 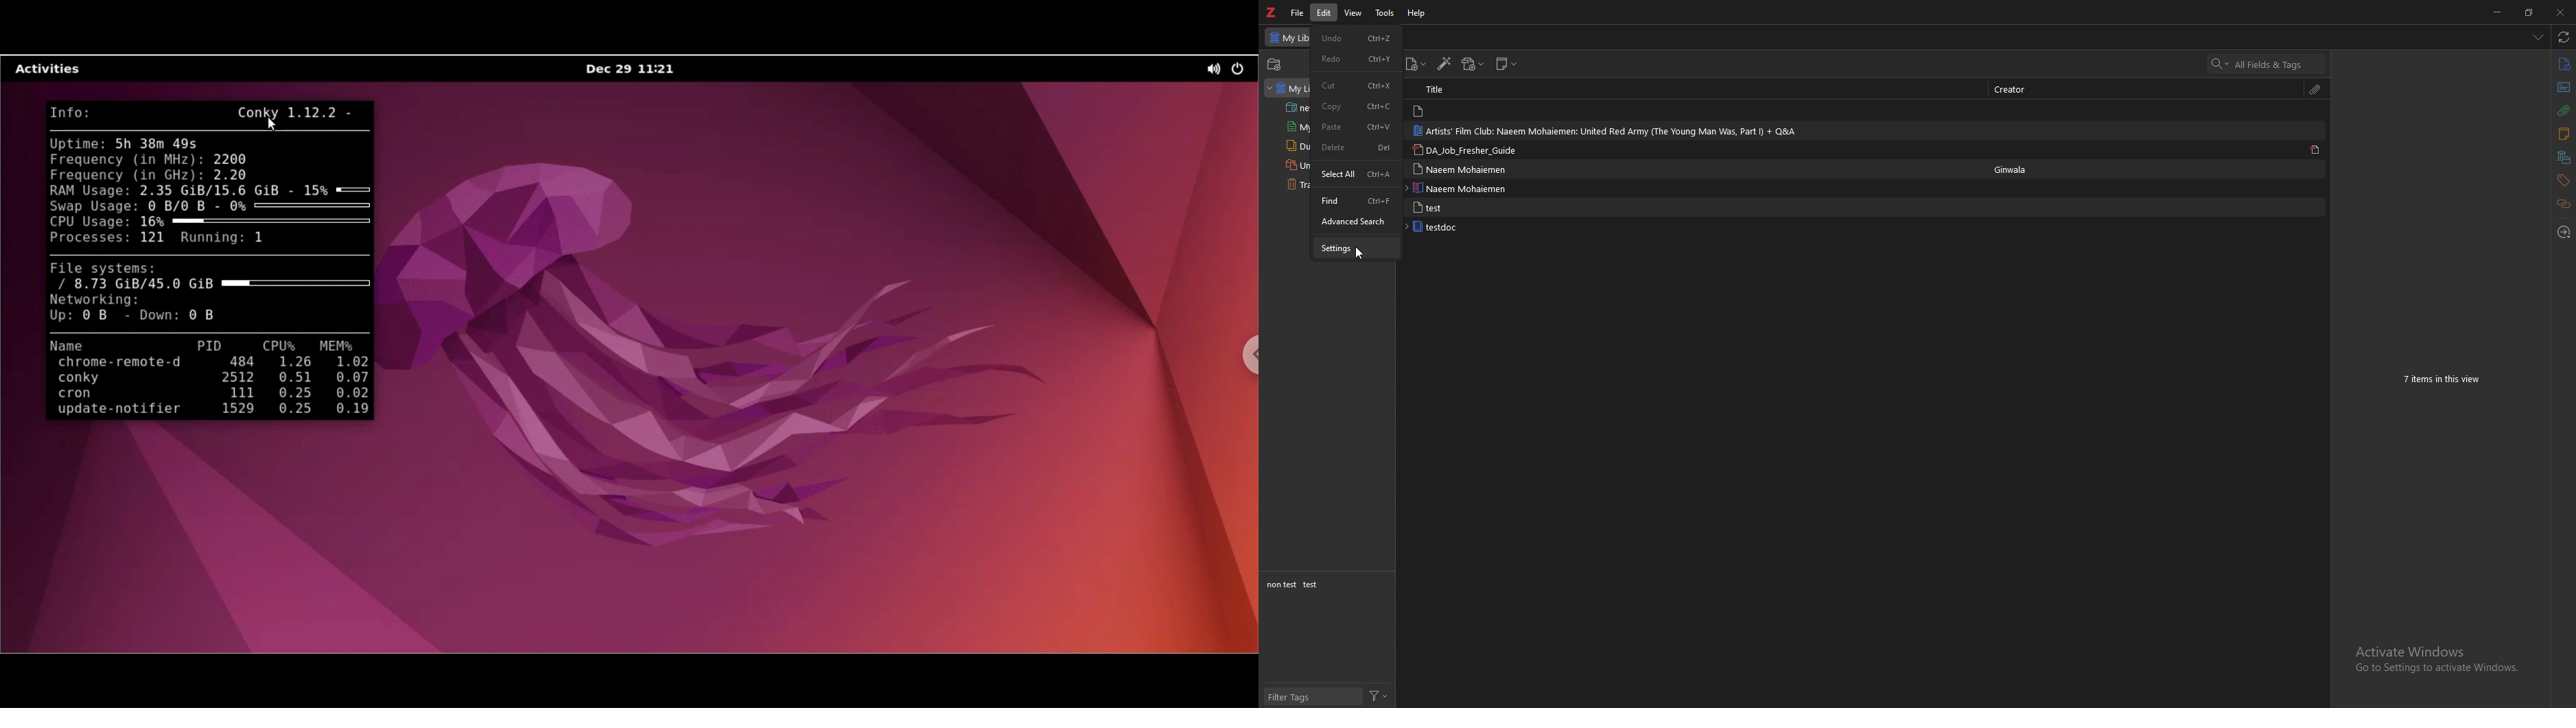 I want to click on help, so click(x=1418, y=12).